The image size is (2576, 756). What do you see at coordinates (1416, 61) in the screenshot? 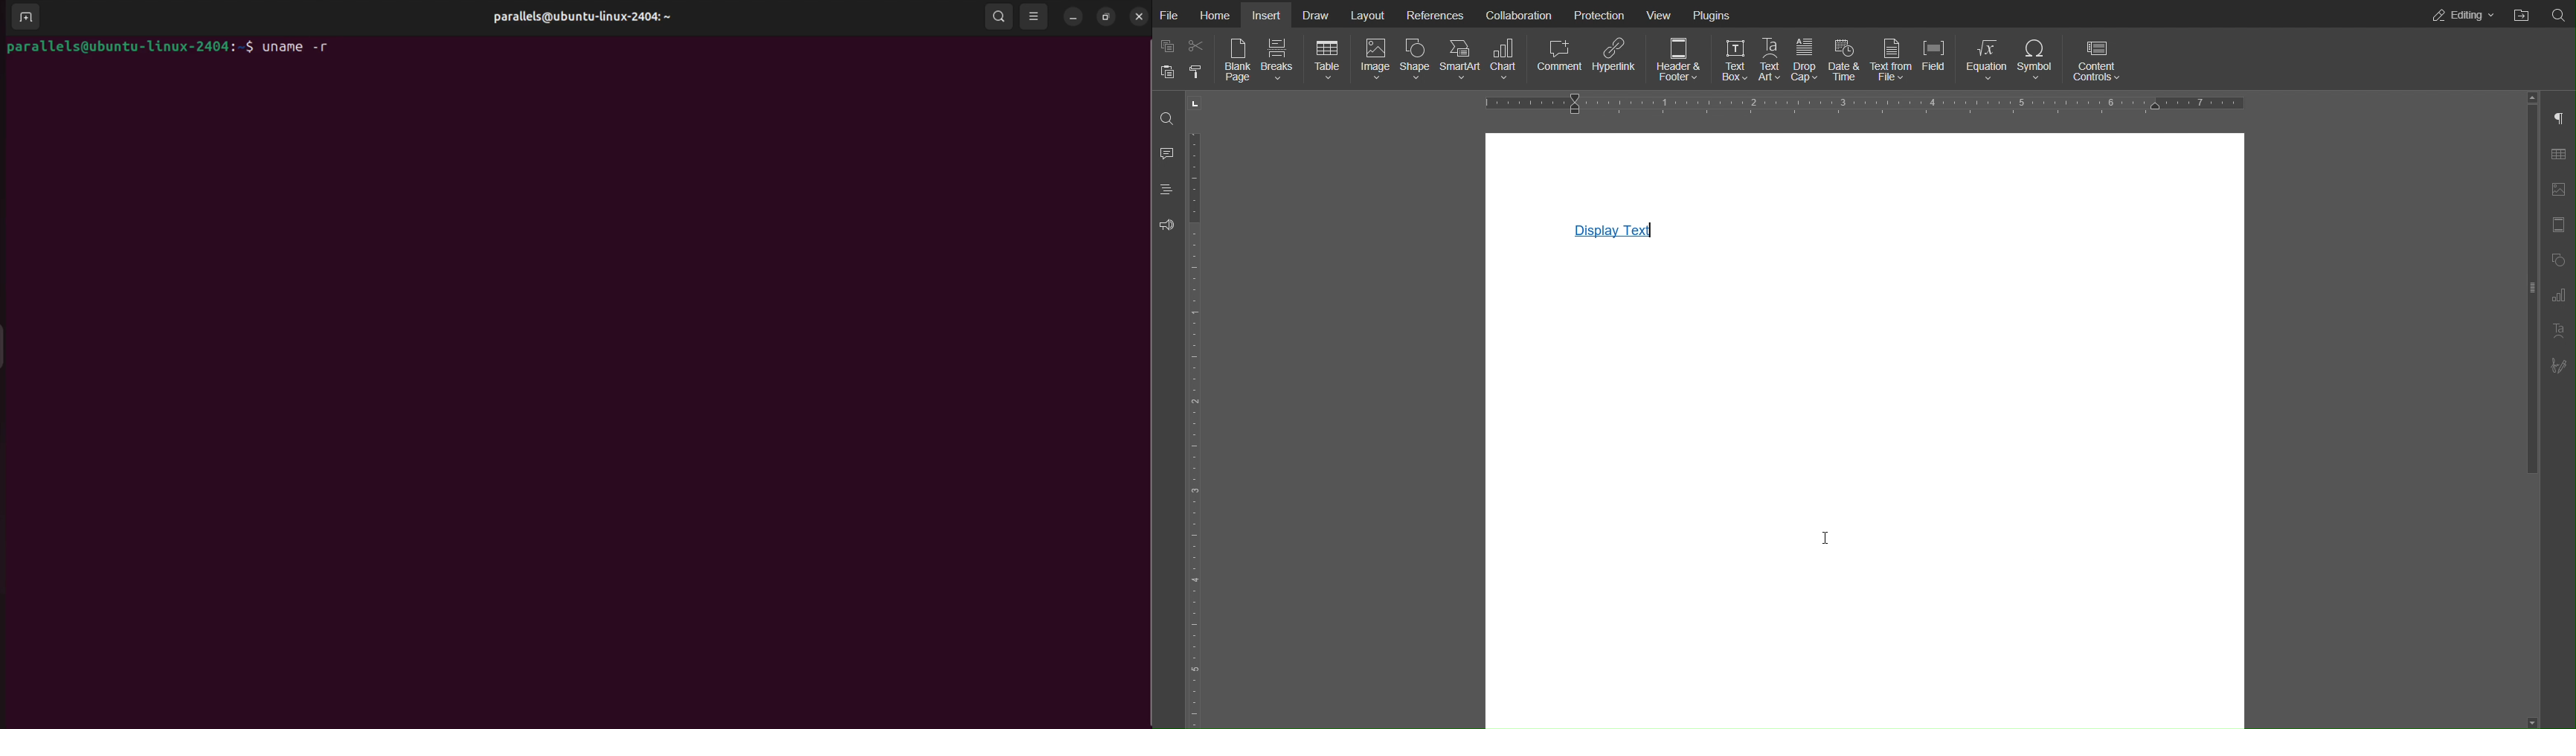
I see `Shape` at bounding box center [1416, 61].